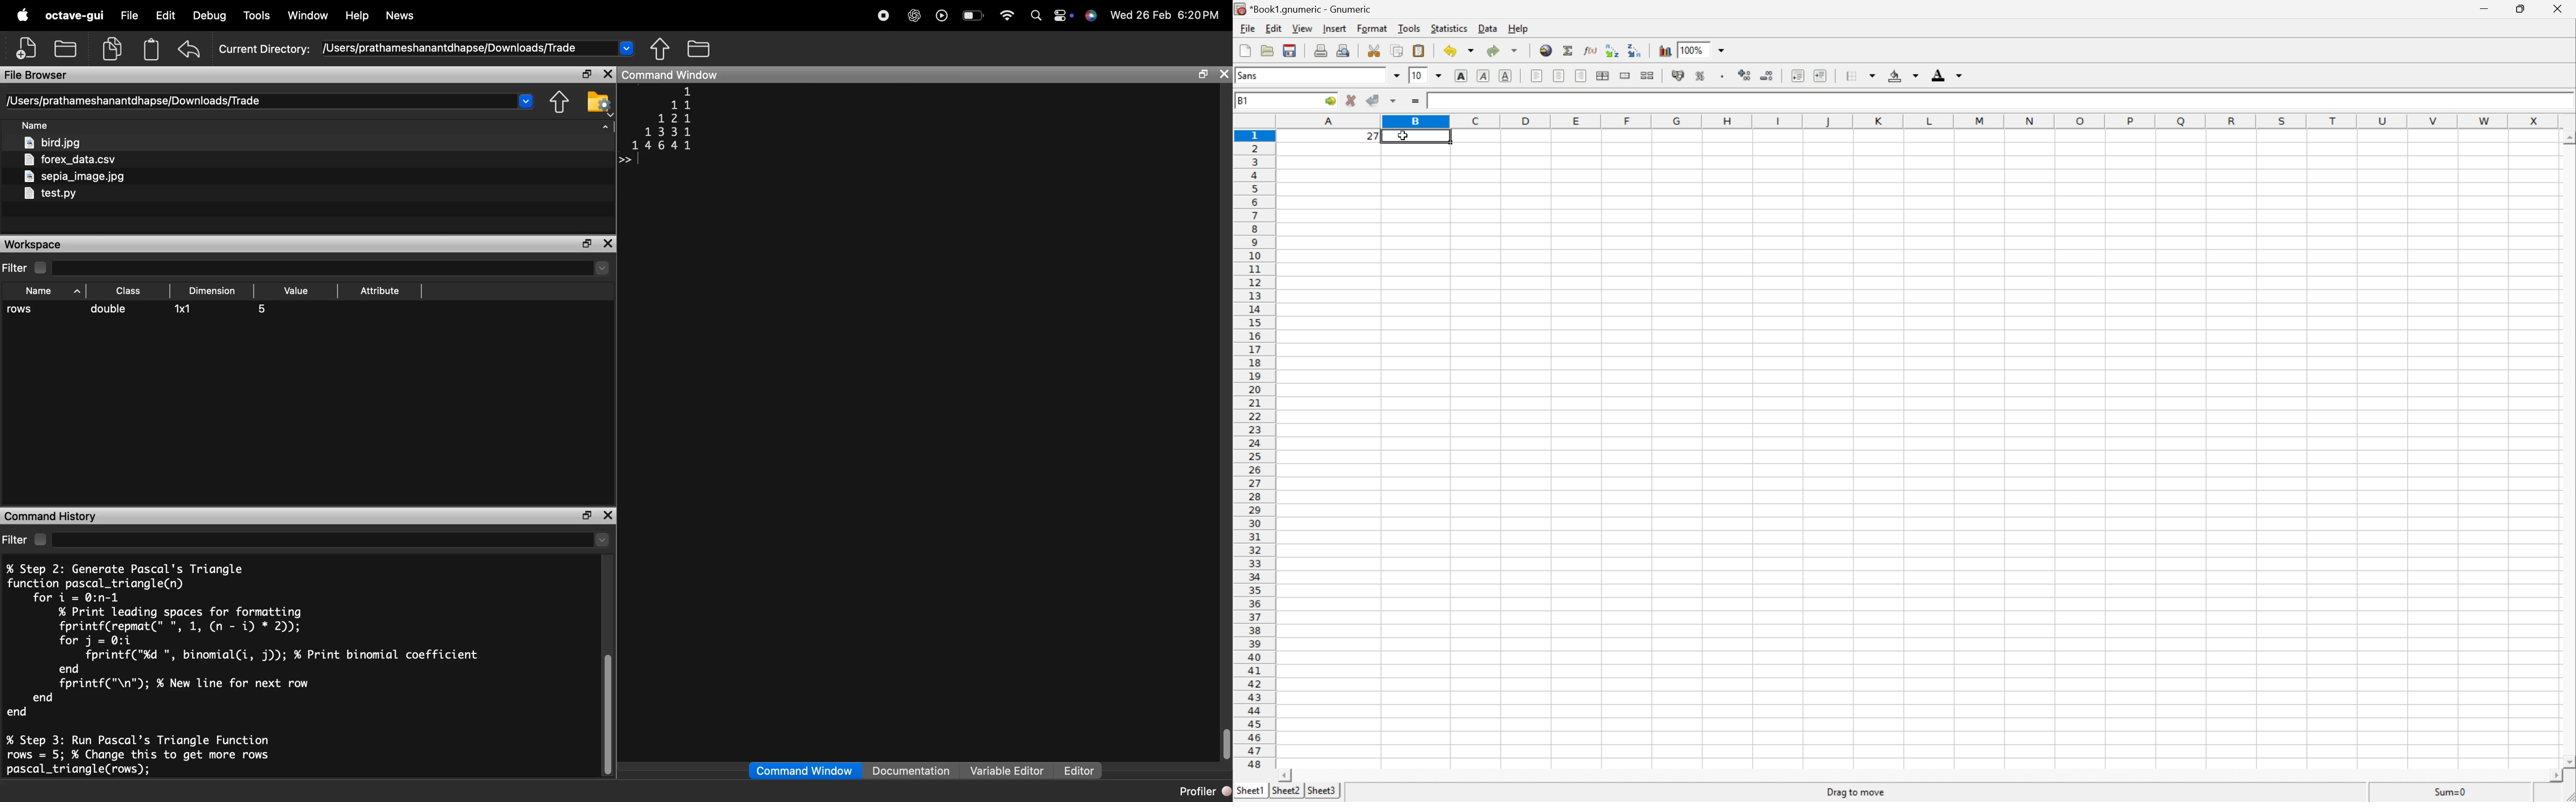 This screenshot has width=2576, height=812. I want to click on 1, so click(689, 91).